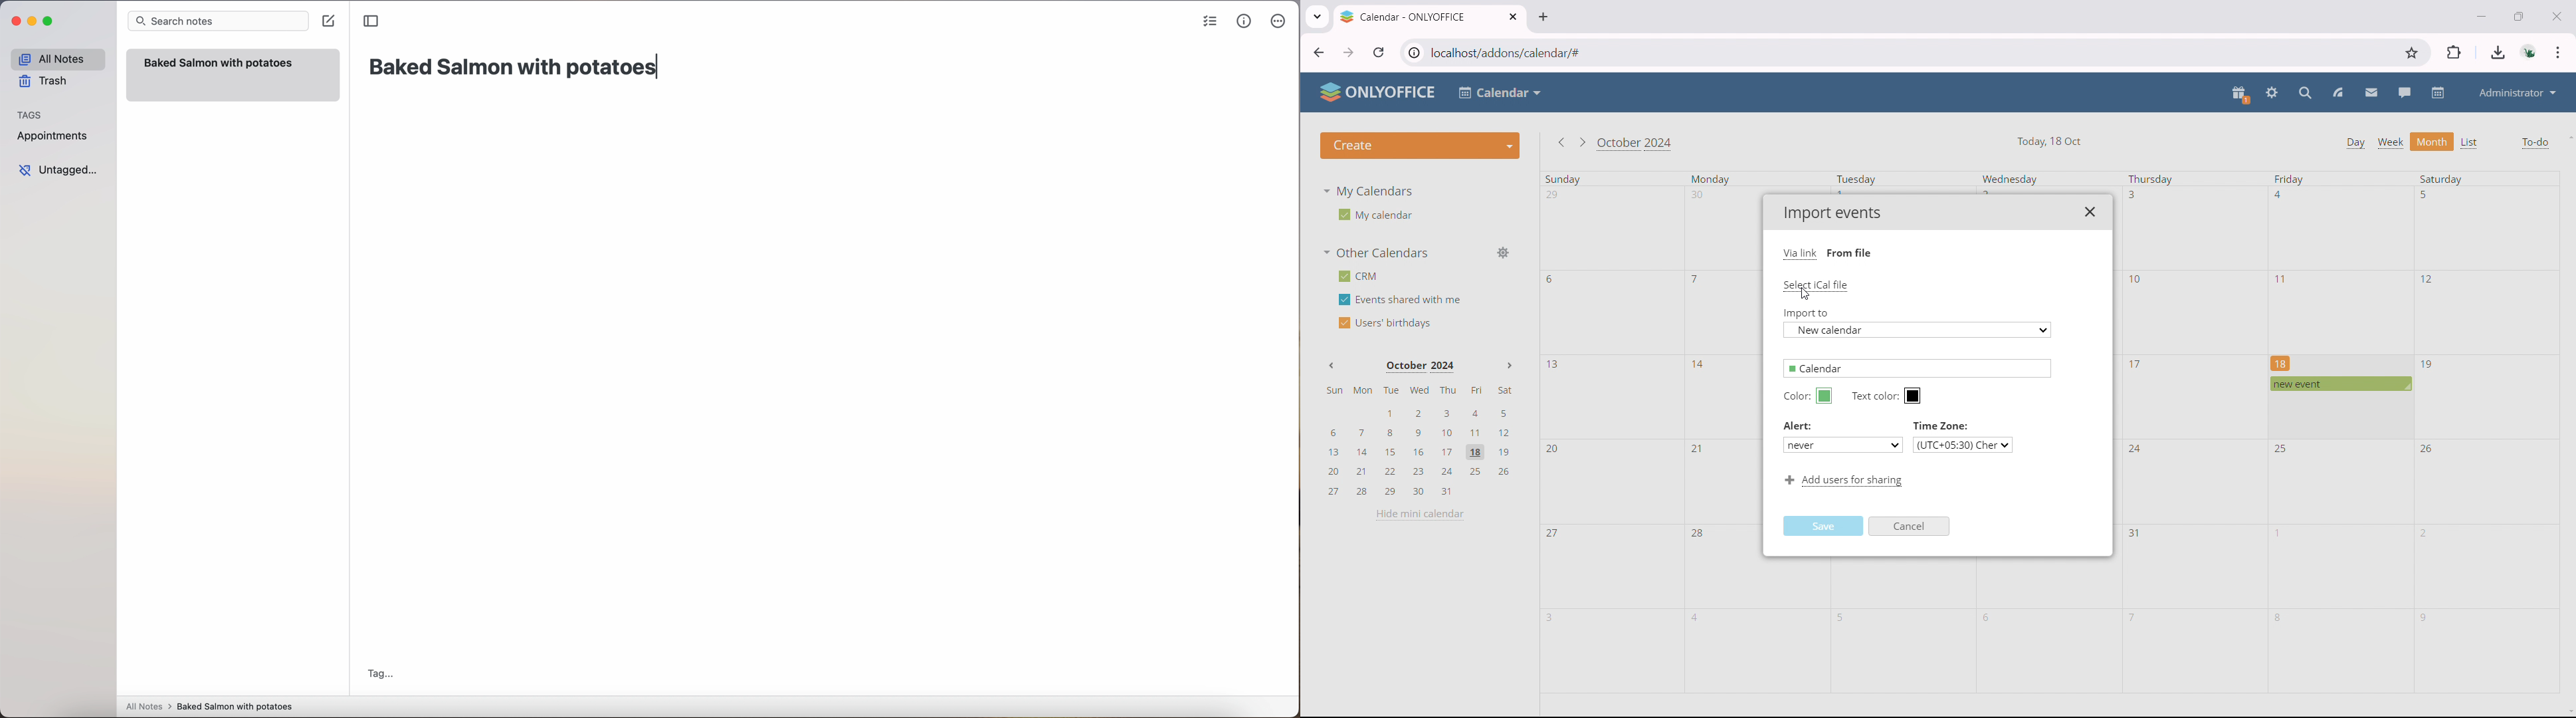 This screenshot has height=728, width=2576. Describe the element at coordinates (1377, 216) in the screenshot. I see `My calendar` at that location.